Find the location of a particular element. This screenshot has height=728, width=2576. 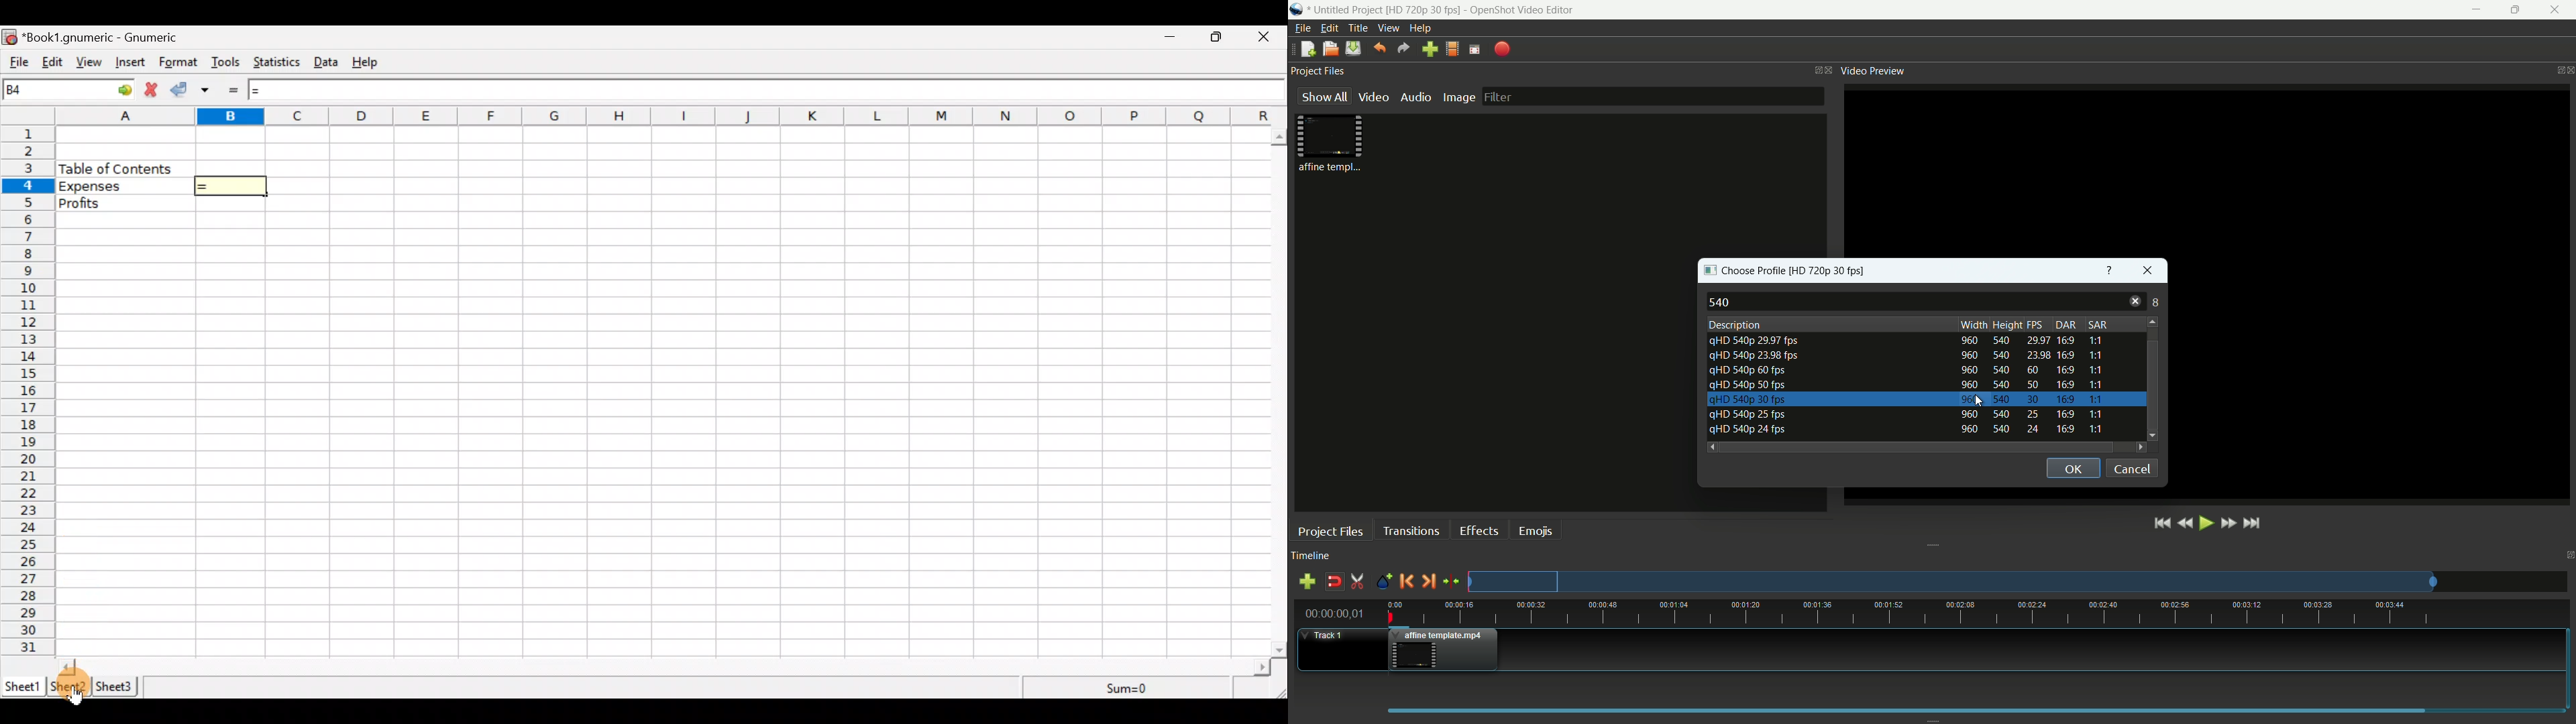

Formula bar is located at coordinates (761, 89).